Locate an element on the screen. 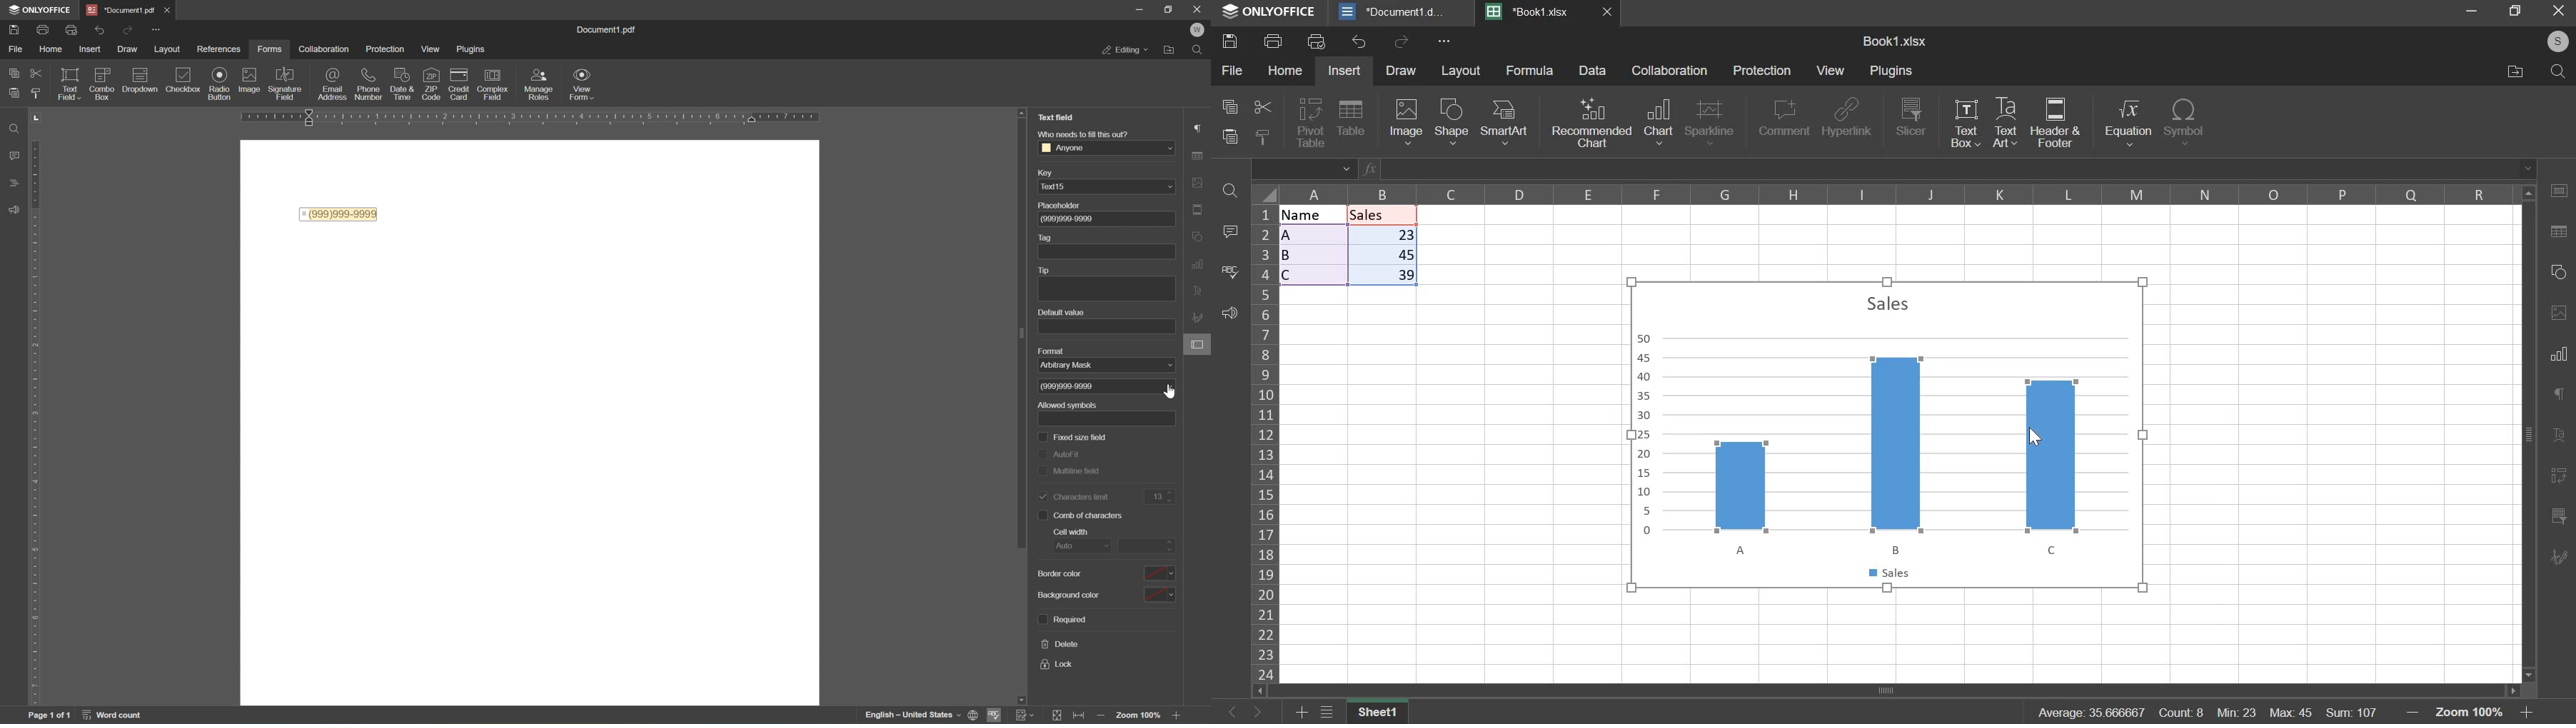  zoom out is located at coordinates (1103, 717).